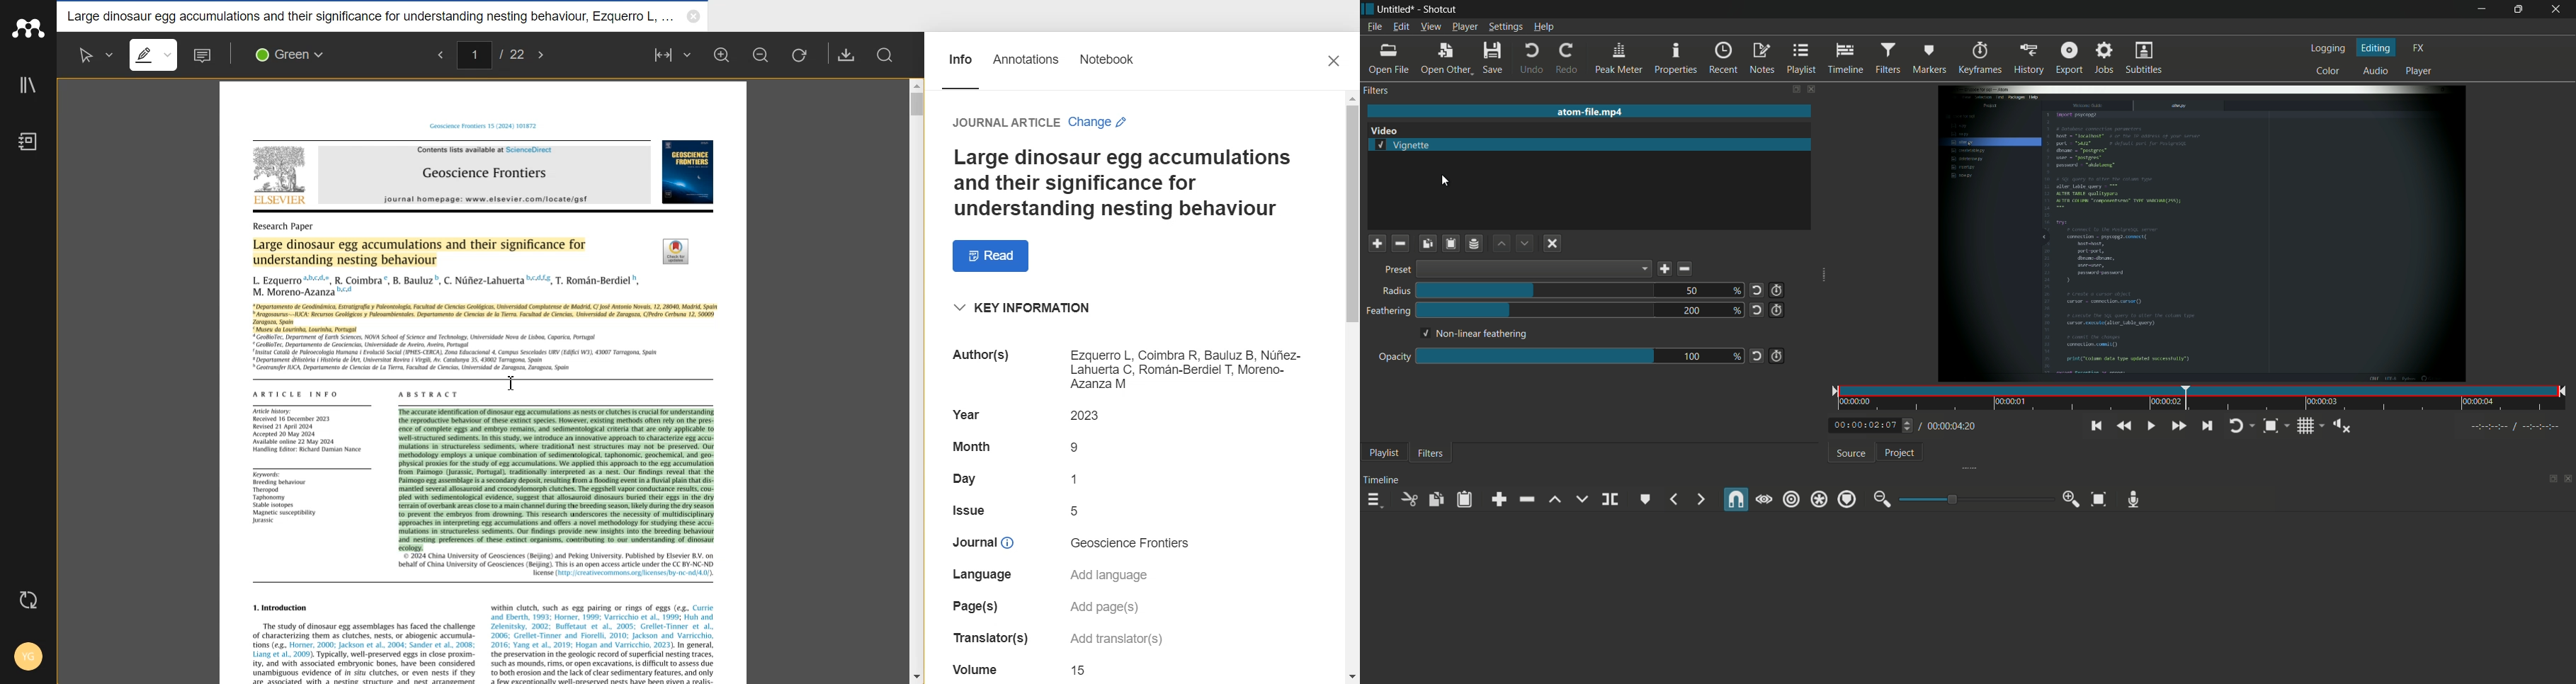 The height and width of the screenshot is (700, 2576). Describe the element at coordinates (2330, 48) in the screenshot. I see `logging` at that location.